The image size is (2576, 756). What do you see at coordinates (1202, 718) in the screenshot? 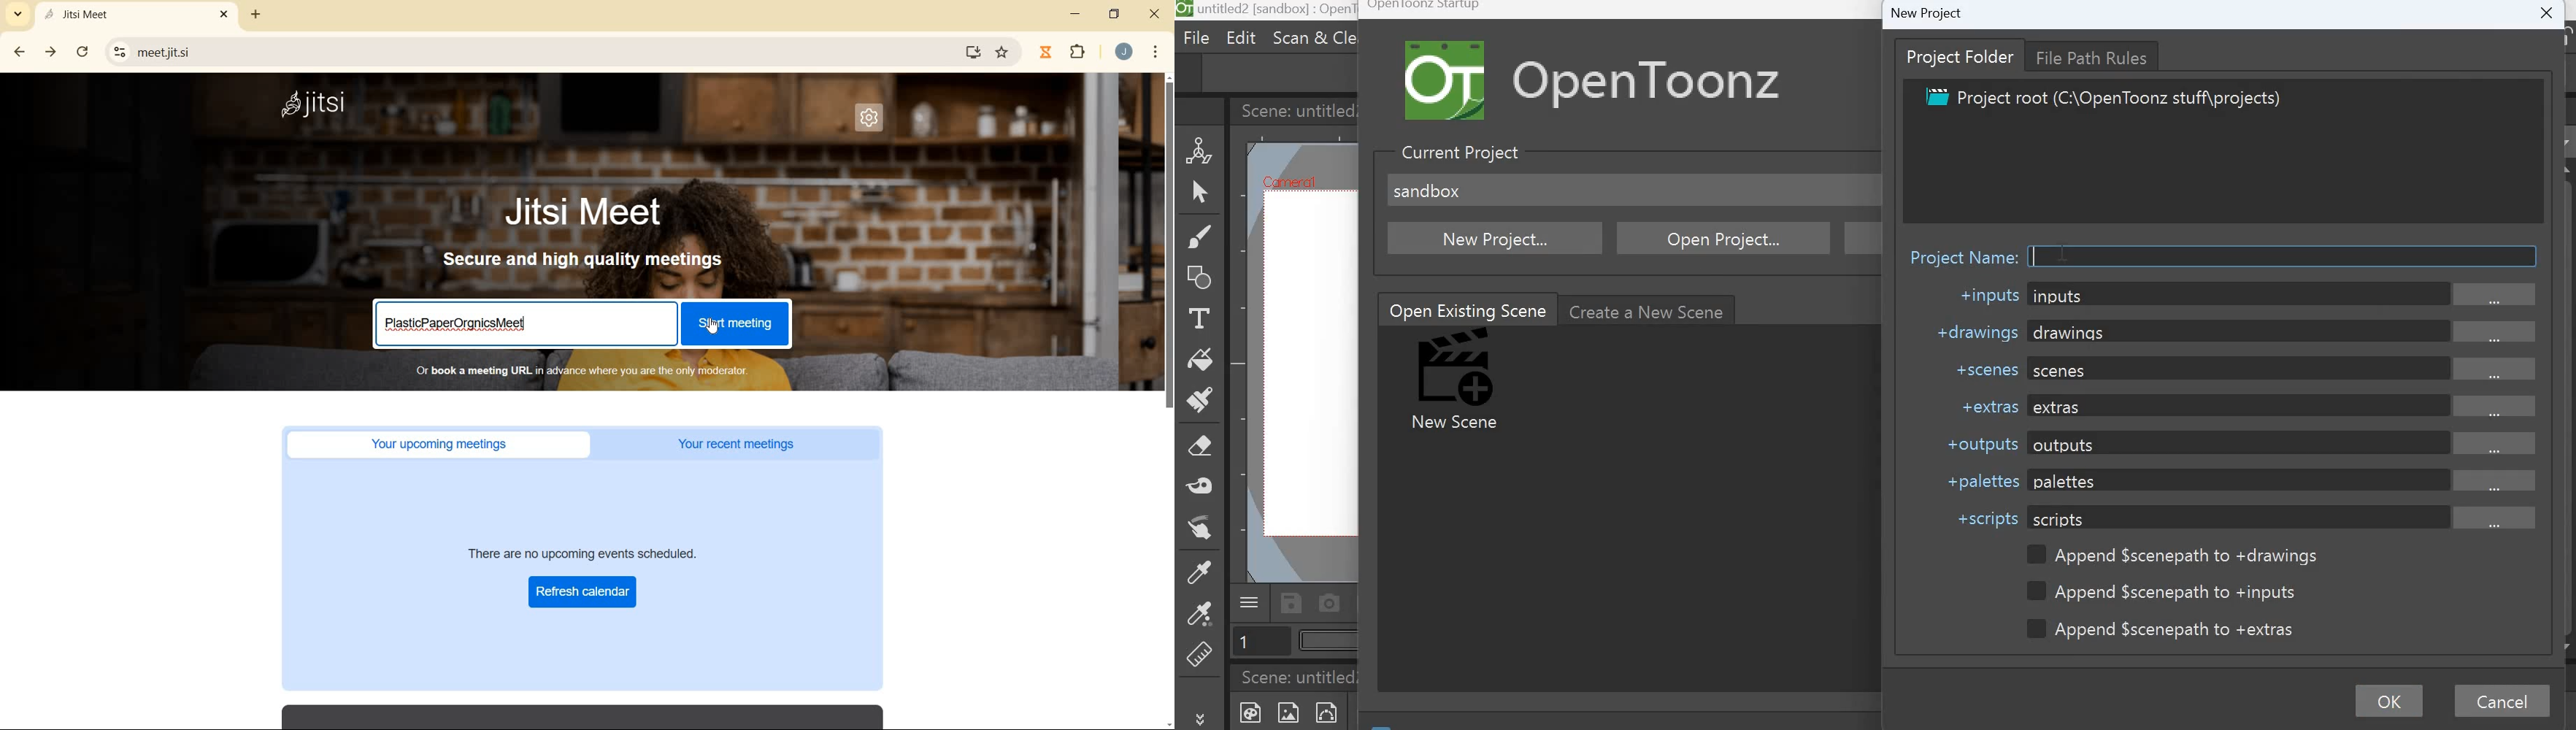
I see `More tools` at bounding box center [1202, 718].